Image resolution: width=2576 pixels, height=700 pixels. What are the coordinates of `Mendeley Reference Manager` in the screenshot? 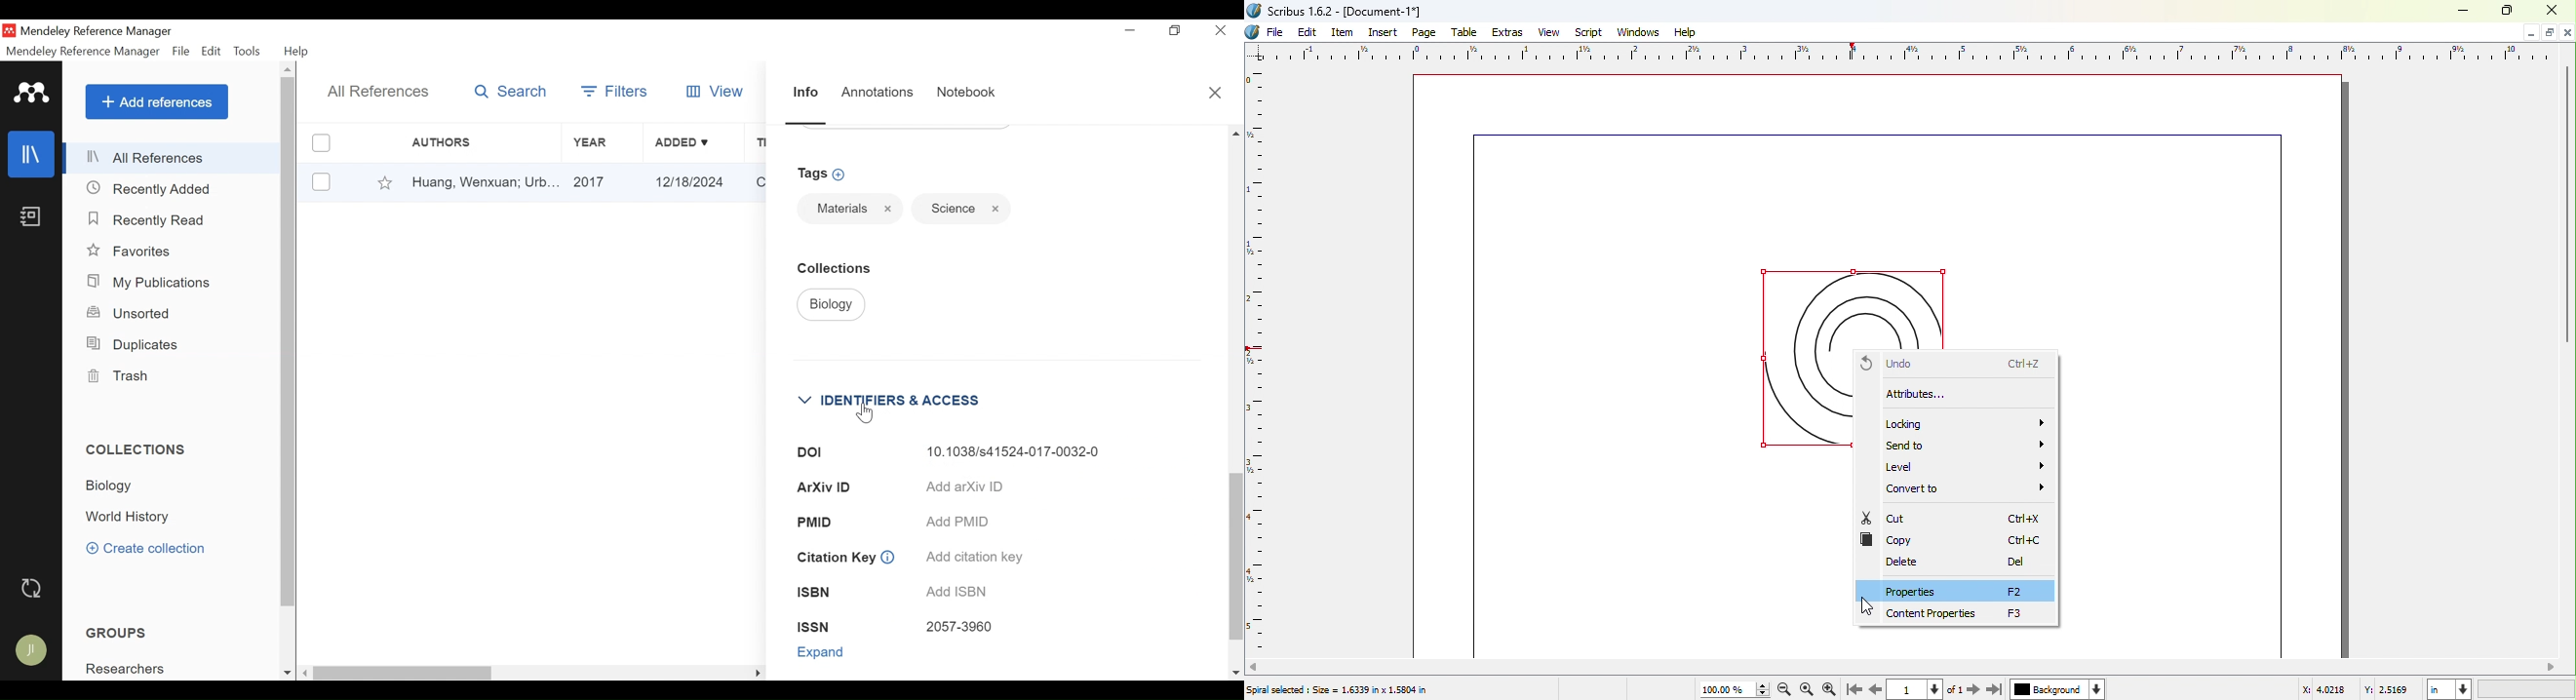 It's located at (83, 52).